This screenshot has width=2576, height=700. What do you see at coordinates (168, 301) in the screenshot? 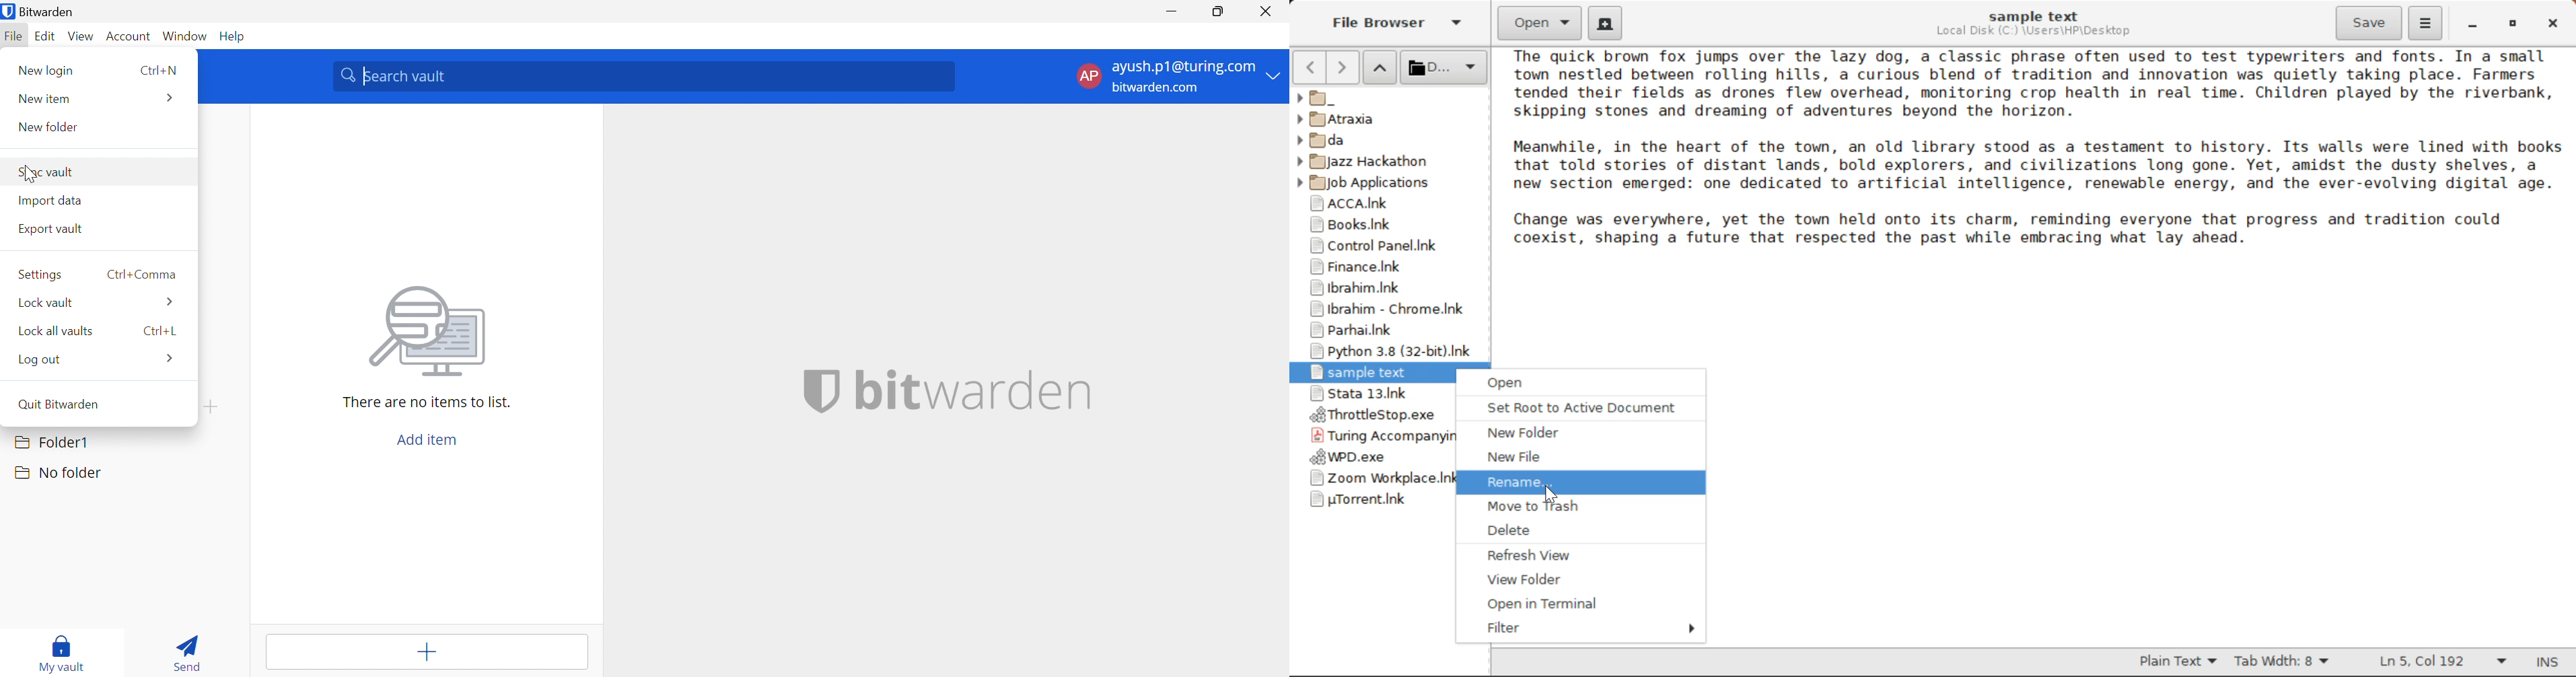
I see `More` at bounding box center [168, 301].